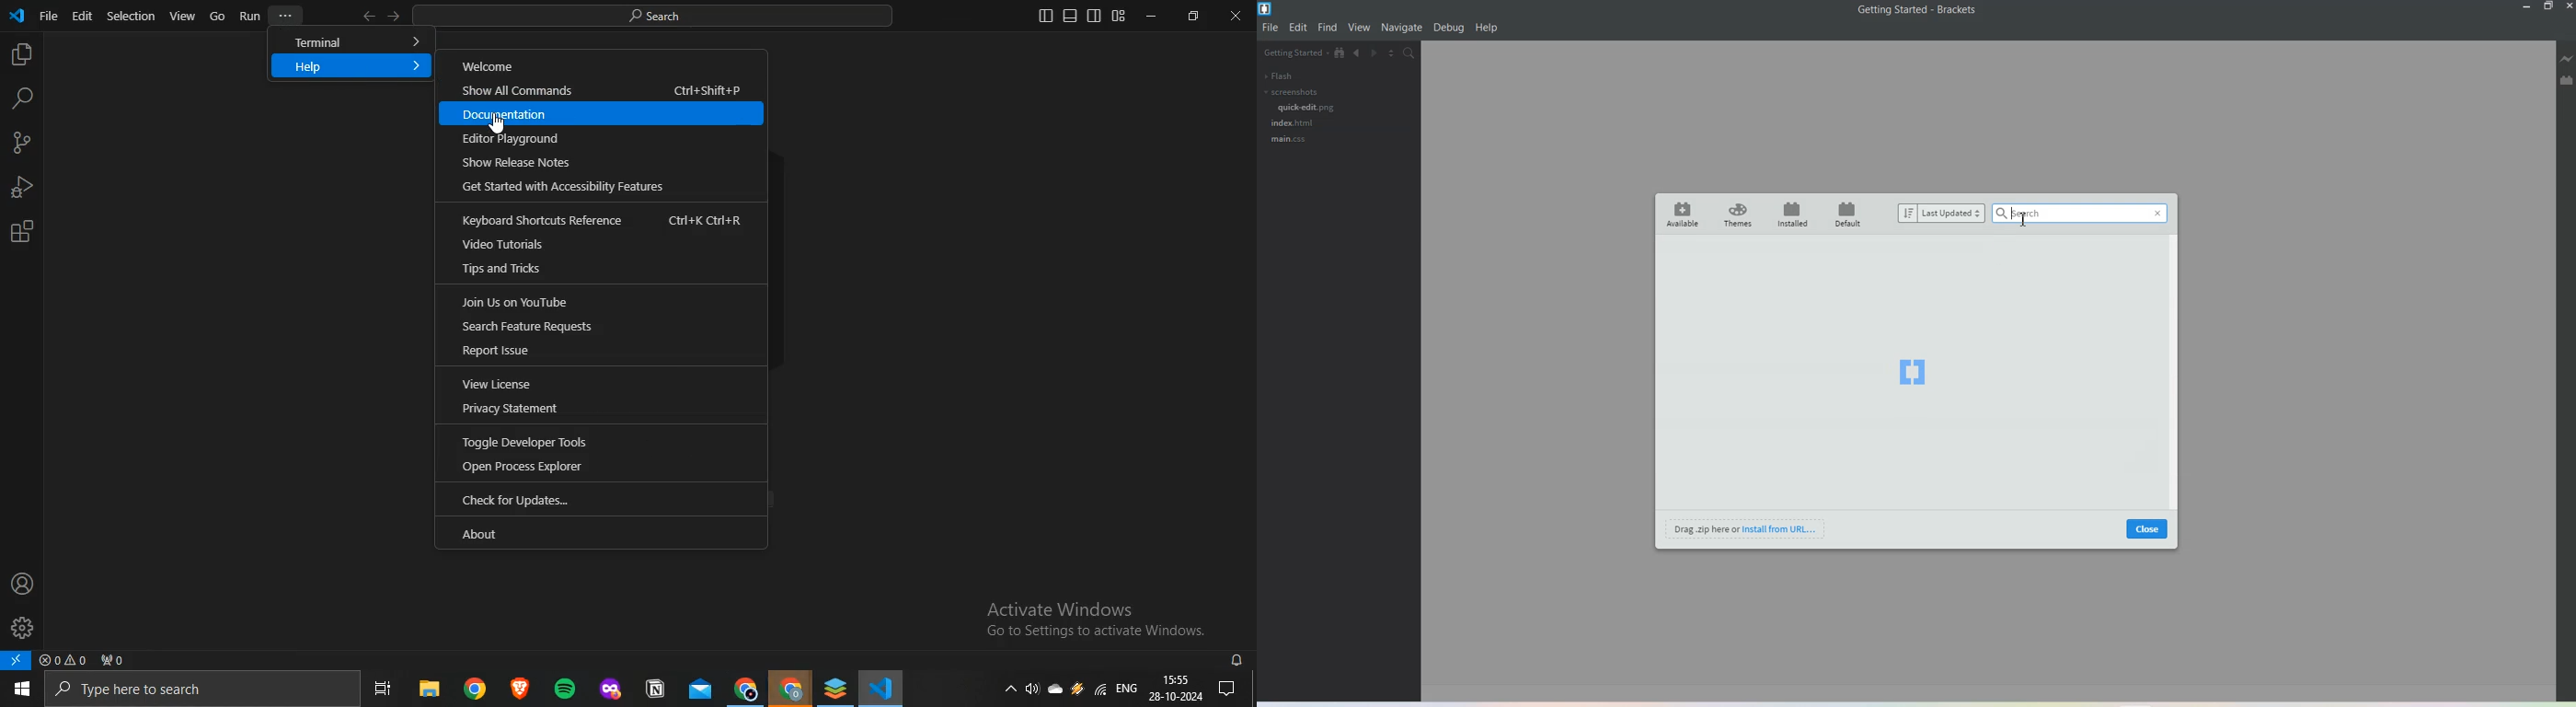 Image resolution: width=2576 pixels, height=728 pixels. I want to click on screenshots, so click(1290, 92).